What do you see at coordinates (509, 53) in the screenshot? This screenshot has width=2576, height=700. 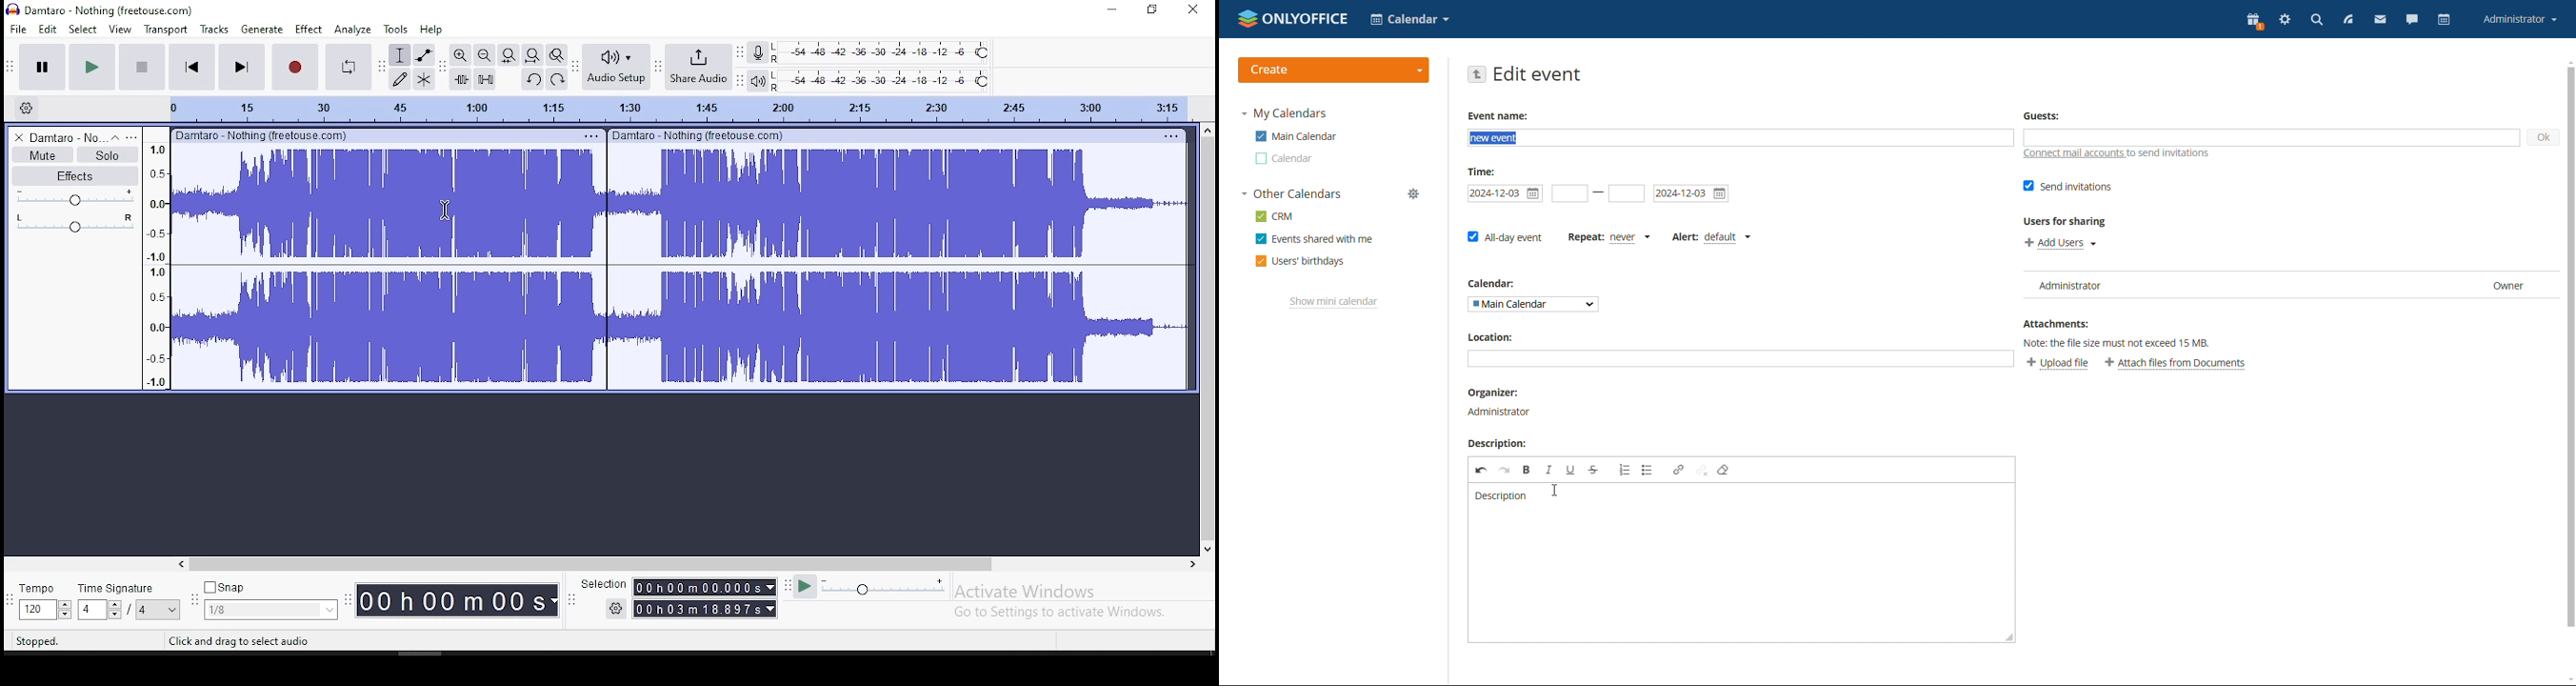 I see `fit project to width` at bounding box center [509, 53].